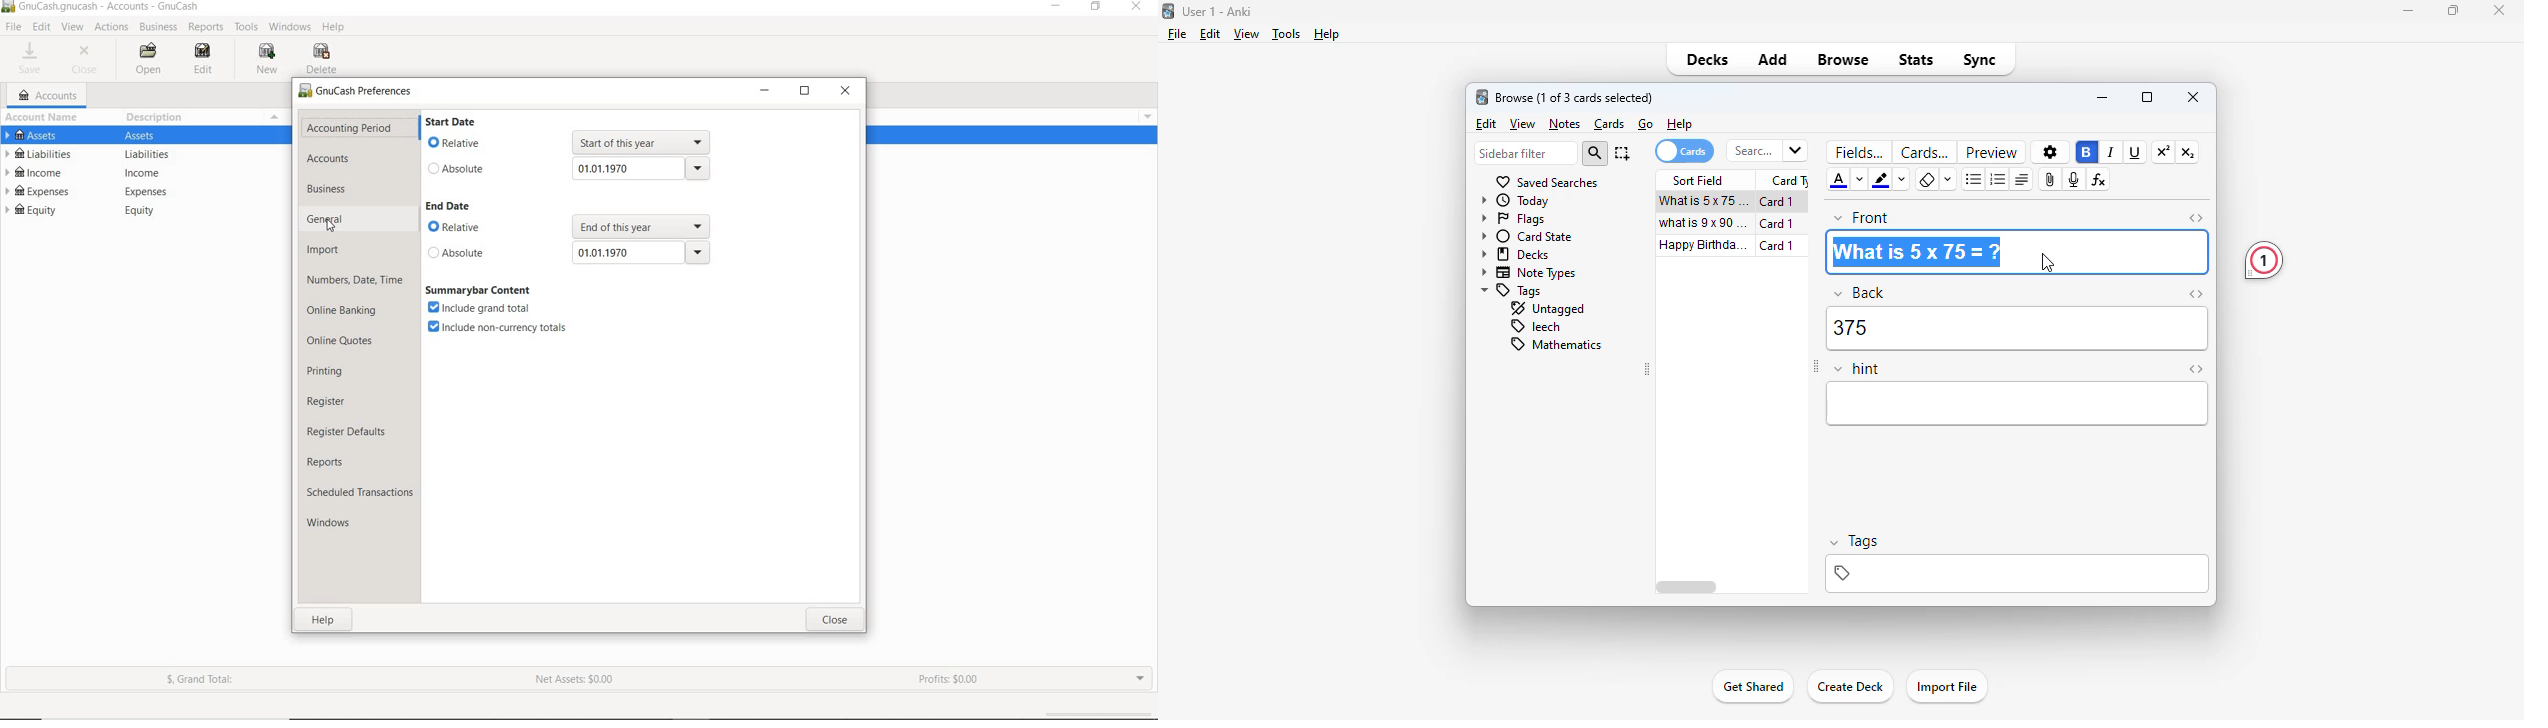 This screenshot has width=2548, height=728. What do you see at coordinates (1699, 181) in the screenshot?
I see `sort field` at bounding box center [1699, 181].